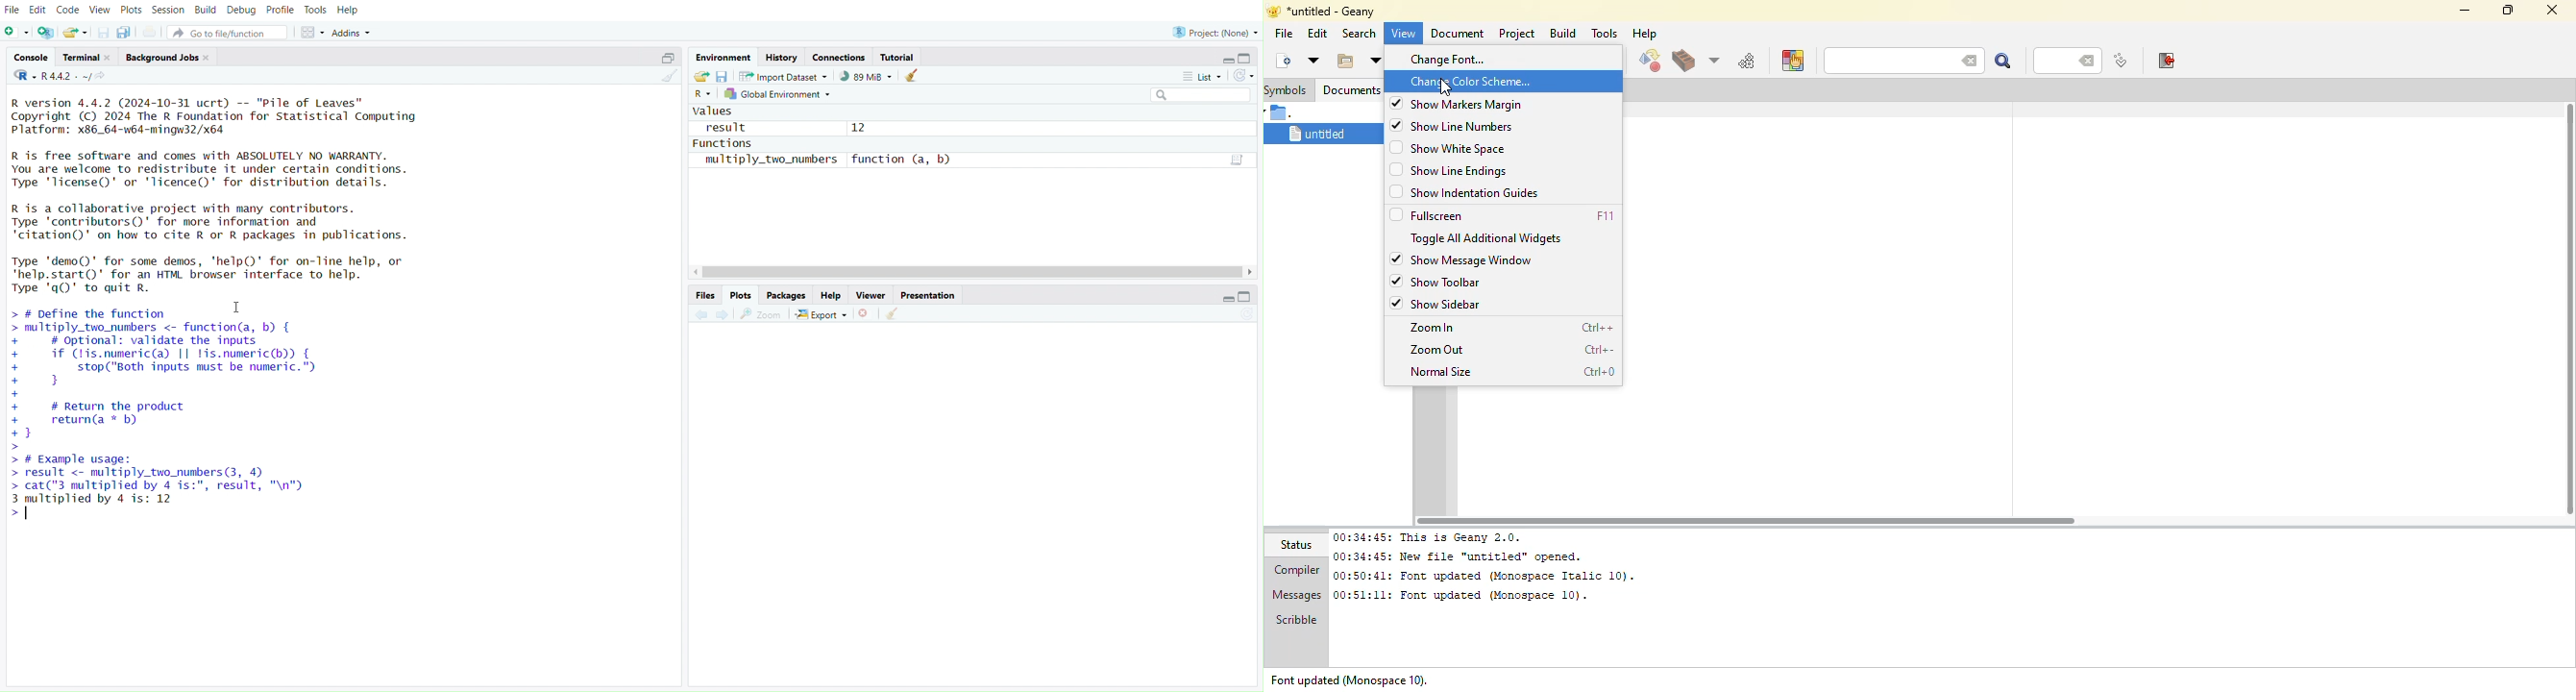 The image size is (2576, 700). Describe the element at coordinates (22, 79) in the screenshot. I see `R` at that location.